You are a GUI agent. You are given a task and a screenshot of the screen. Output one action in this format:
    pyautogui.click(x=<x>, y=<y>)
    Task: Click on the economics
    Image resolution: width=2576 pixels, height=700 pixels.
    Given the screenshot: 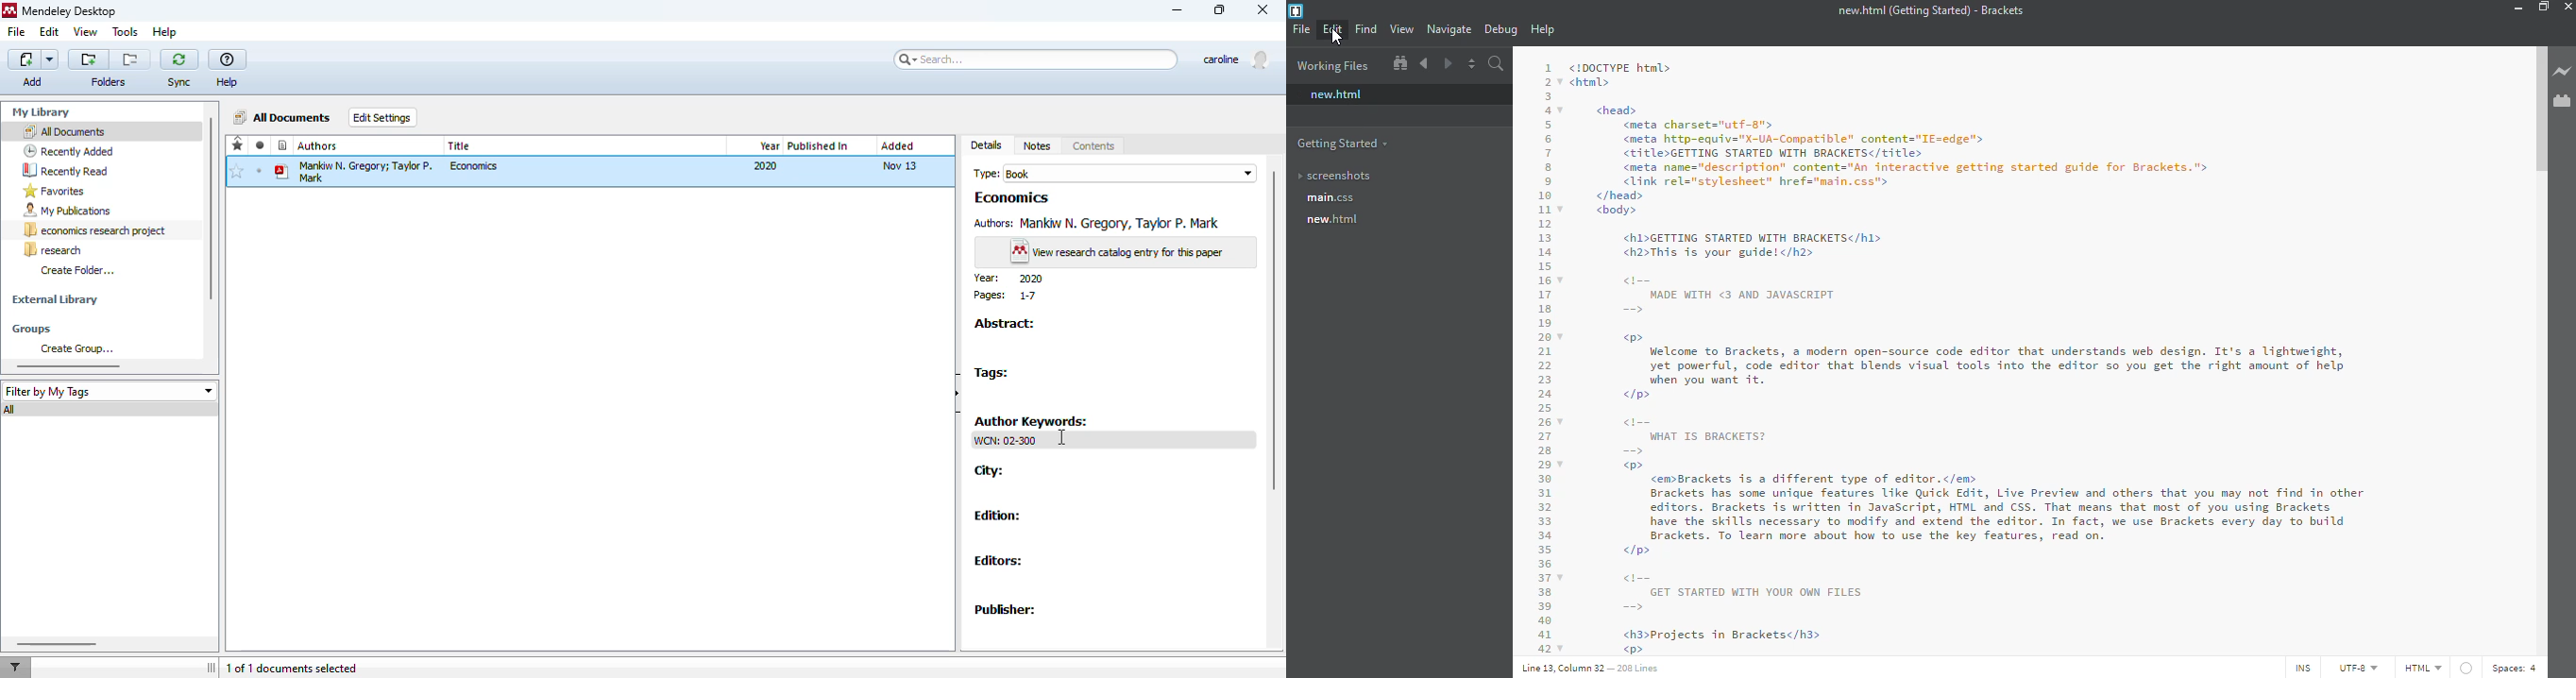 What is the action you would take?
    pyautogui.click(x=476, y=166)
    